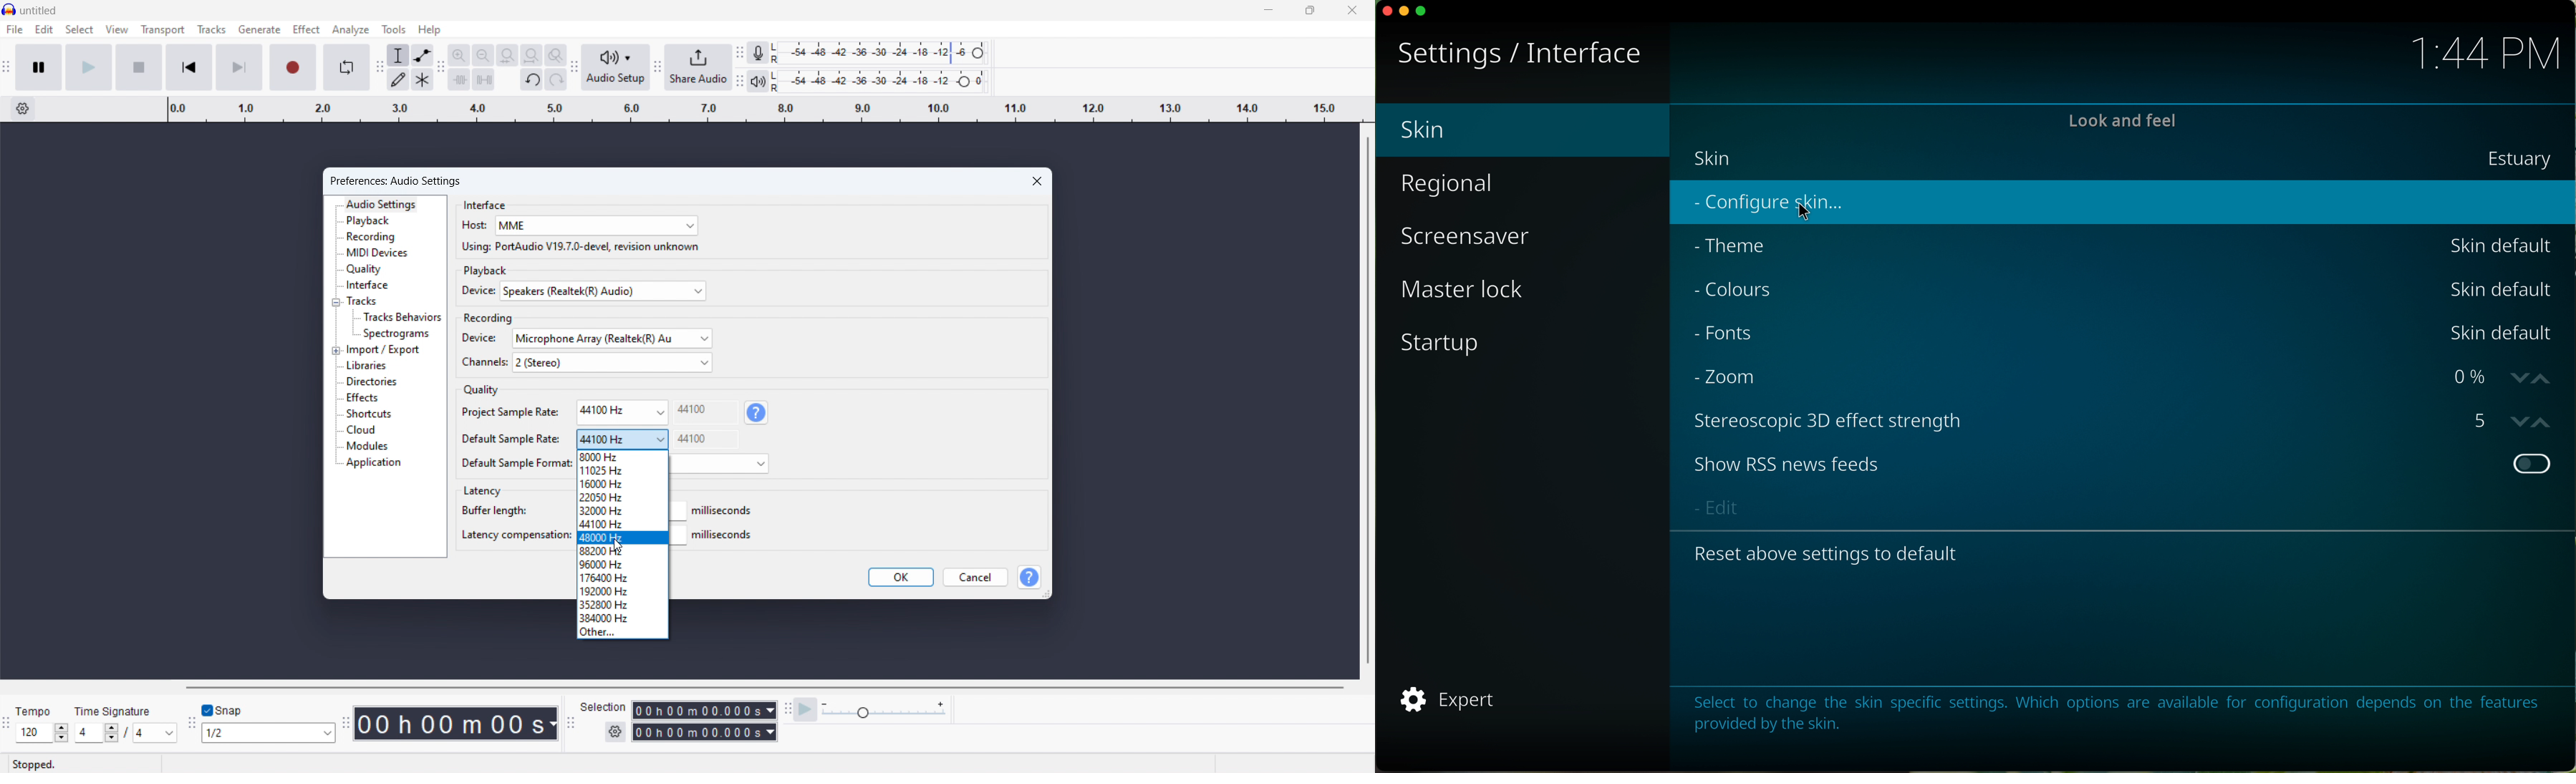 This screenshot has height=784, width=2576. I want to click on arrows, so click(2533, 377).